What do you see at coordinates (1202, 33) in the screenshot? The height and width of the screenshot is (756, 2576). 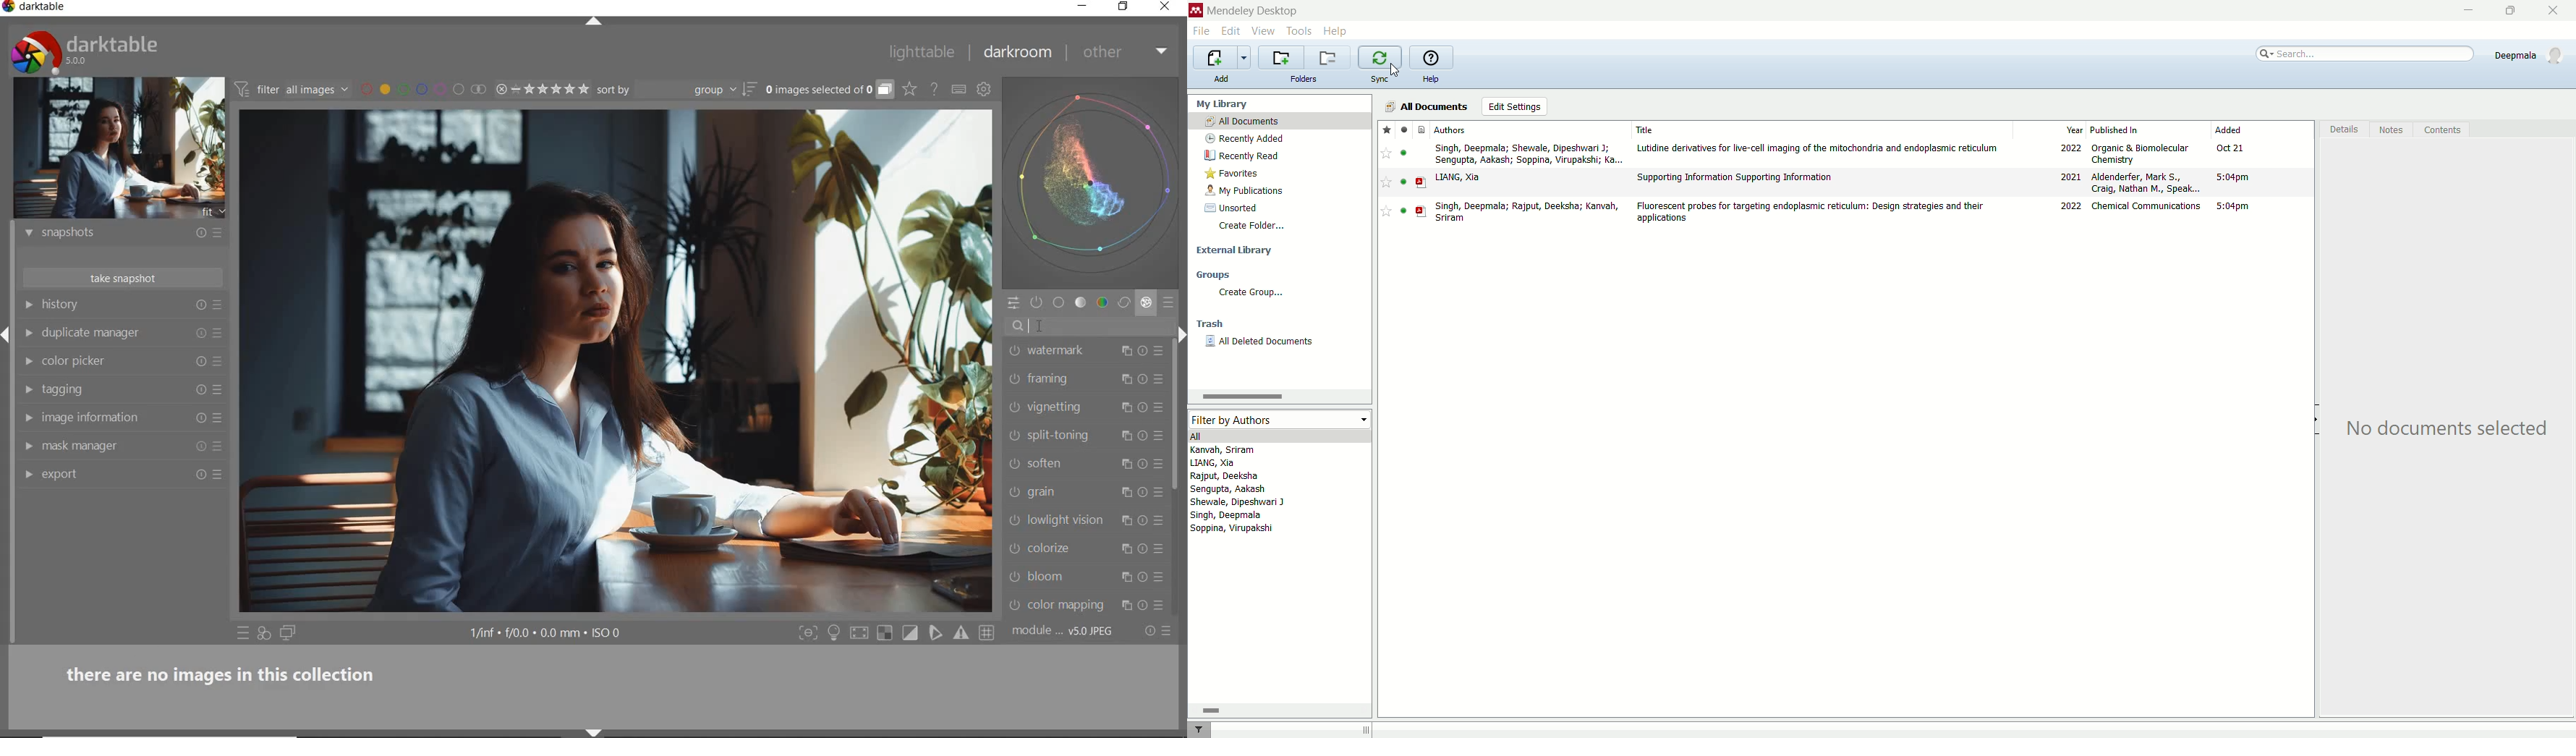 I see `file` at bounding box center [1202, 33].